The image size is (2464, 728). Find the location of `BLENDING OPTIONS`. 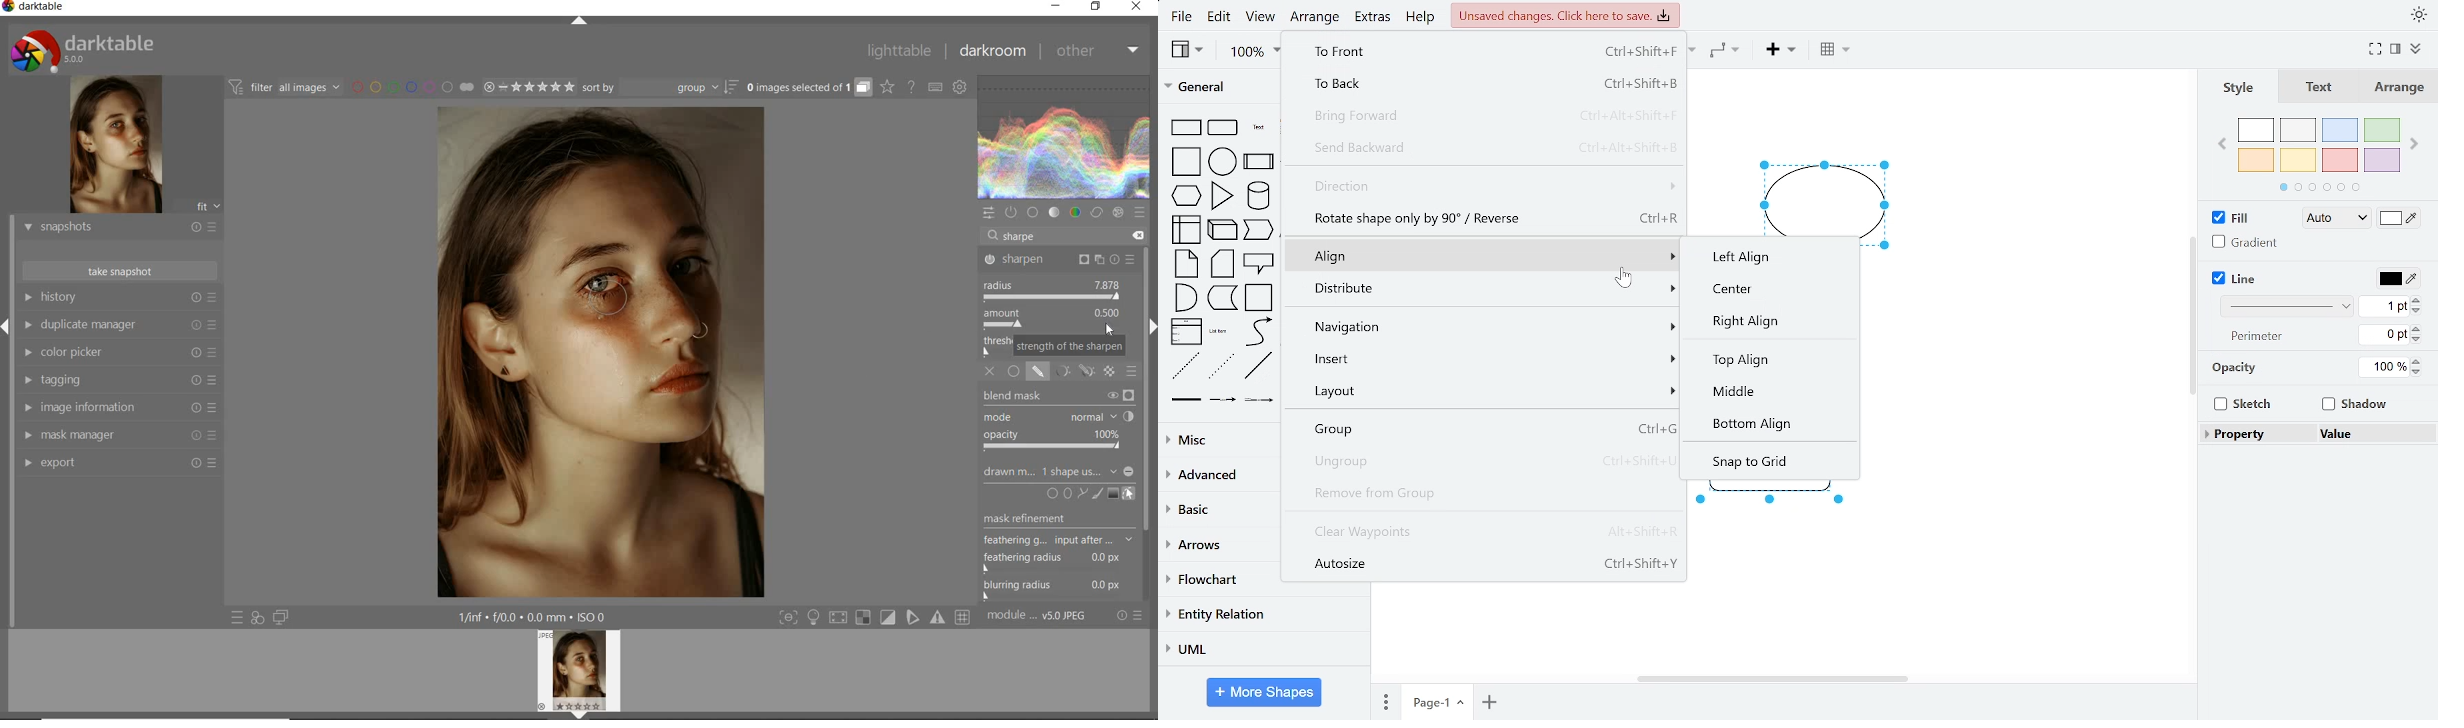

BLENDING OPTIONS is located at coordinates (1133, 371).